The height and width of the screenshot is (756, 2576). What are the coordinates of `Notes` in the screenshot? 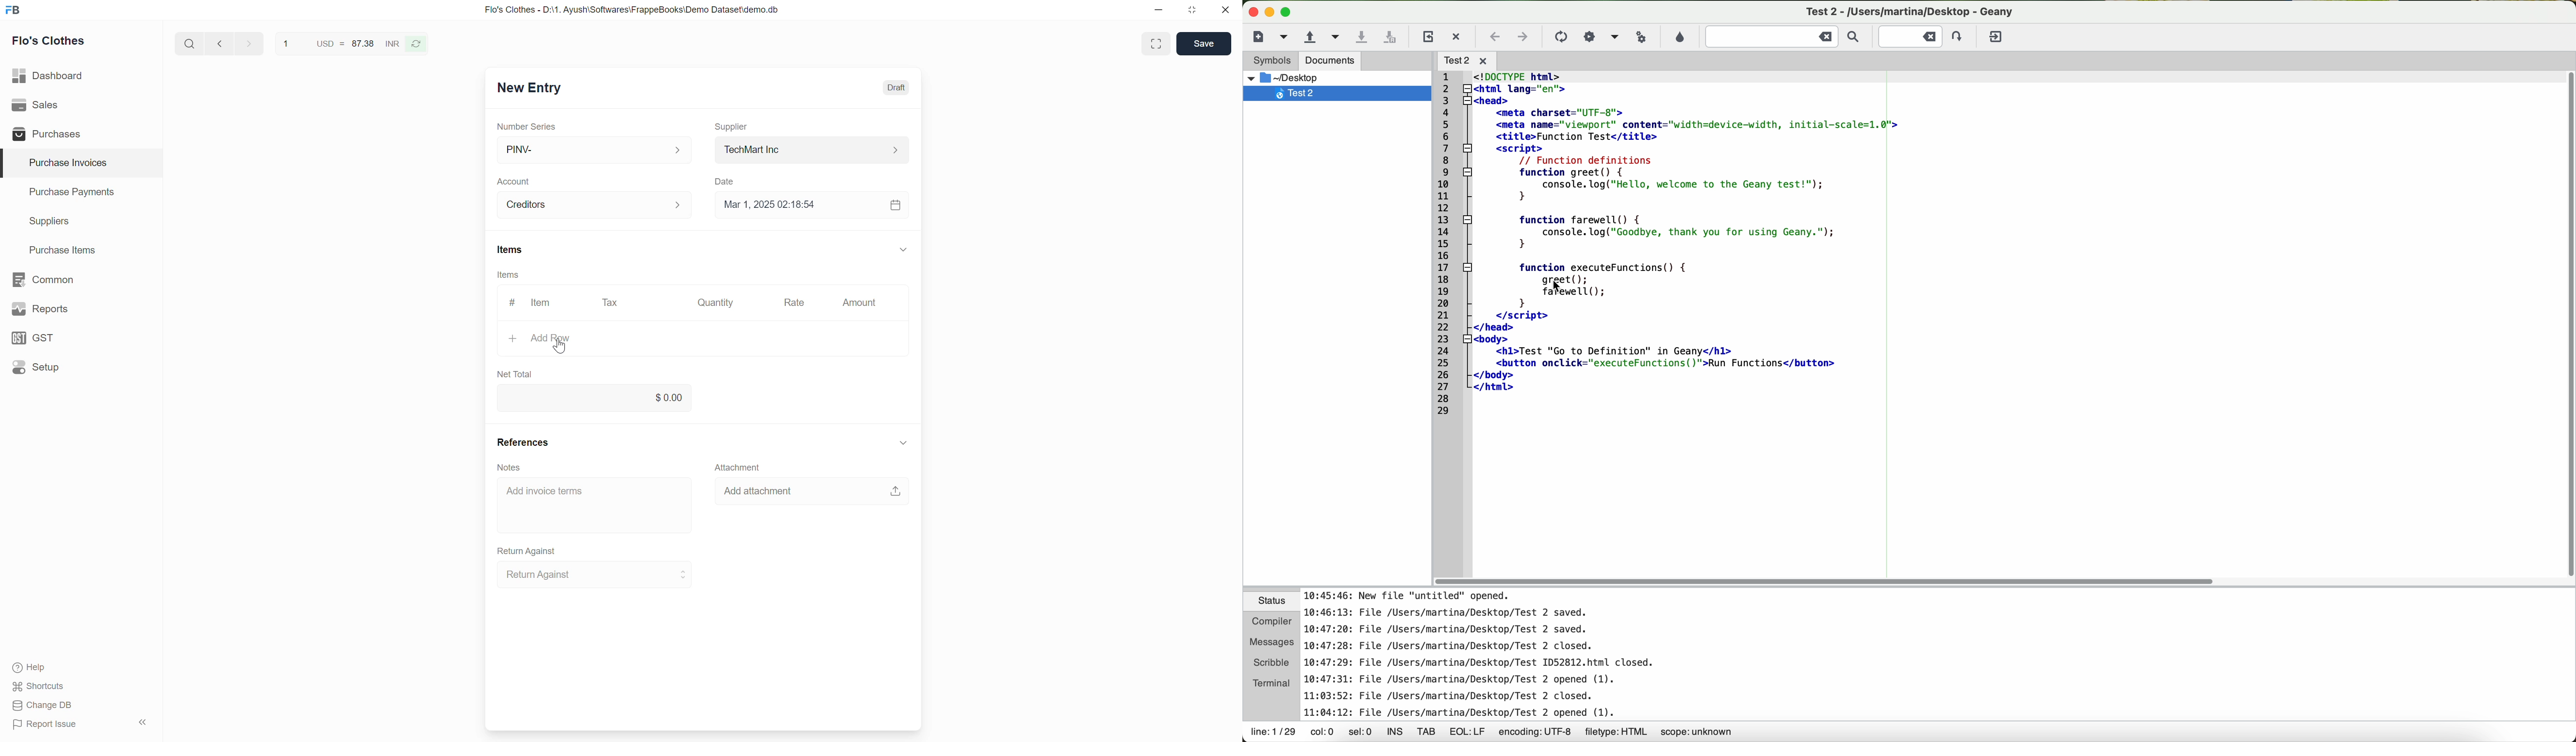 It's located at (509, 468).